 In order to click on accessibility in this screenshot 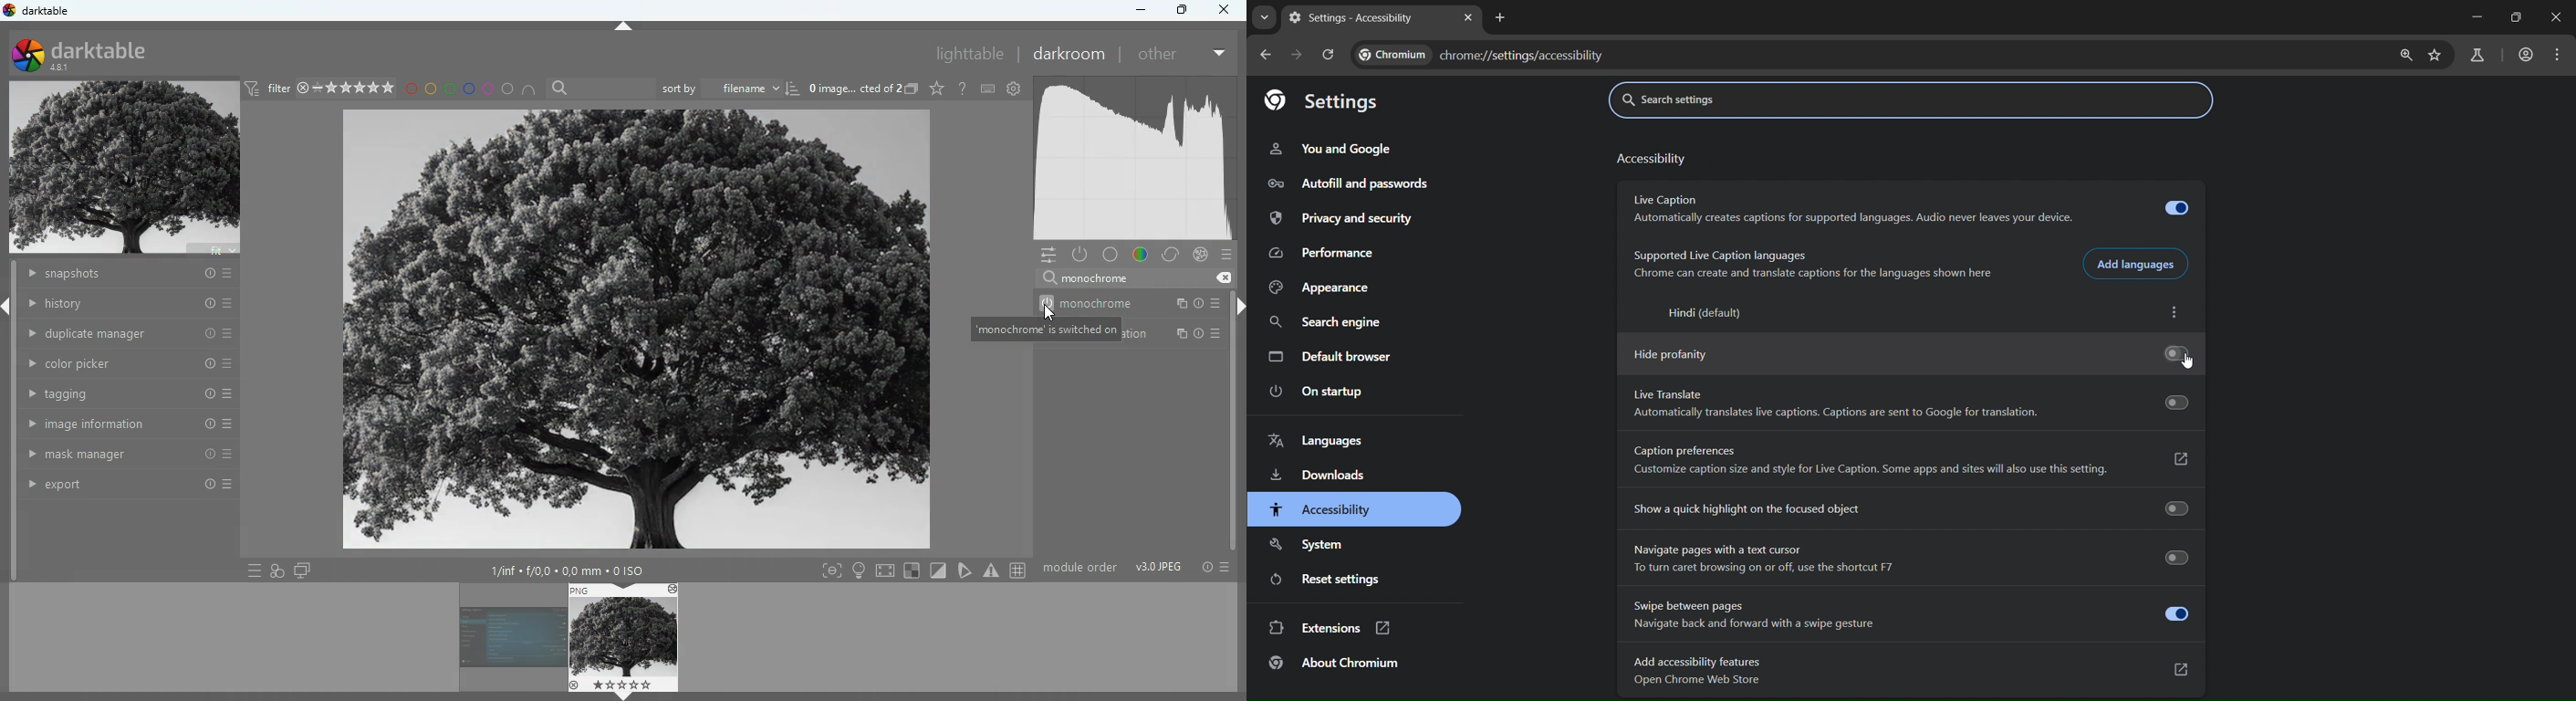, I will do `click(1322, 511)`.